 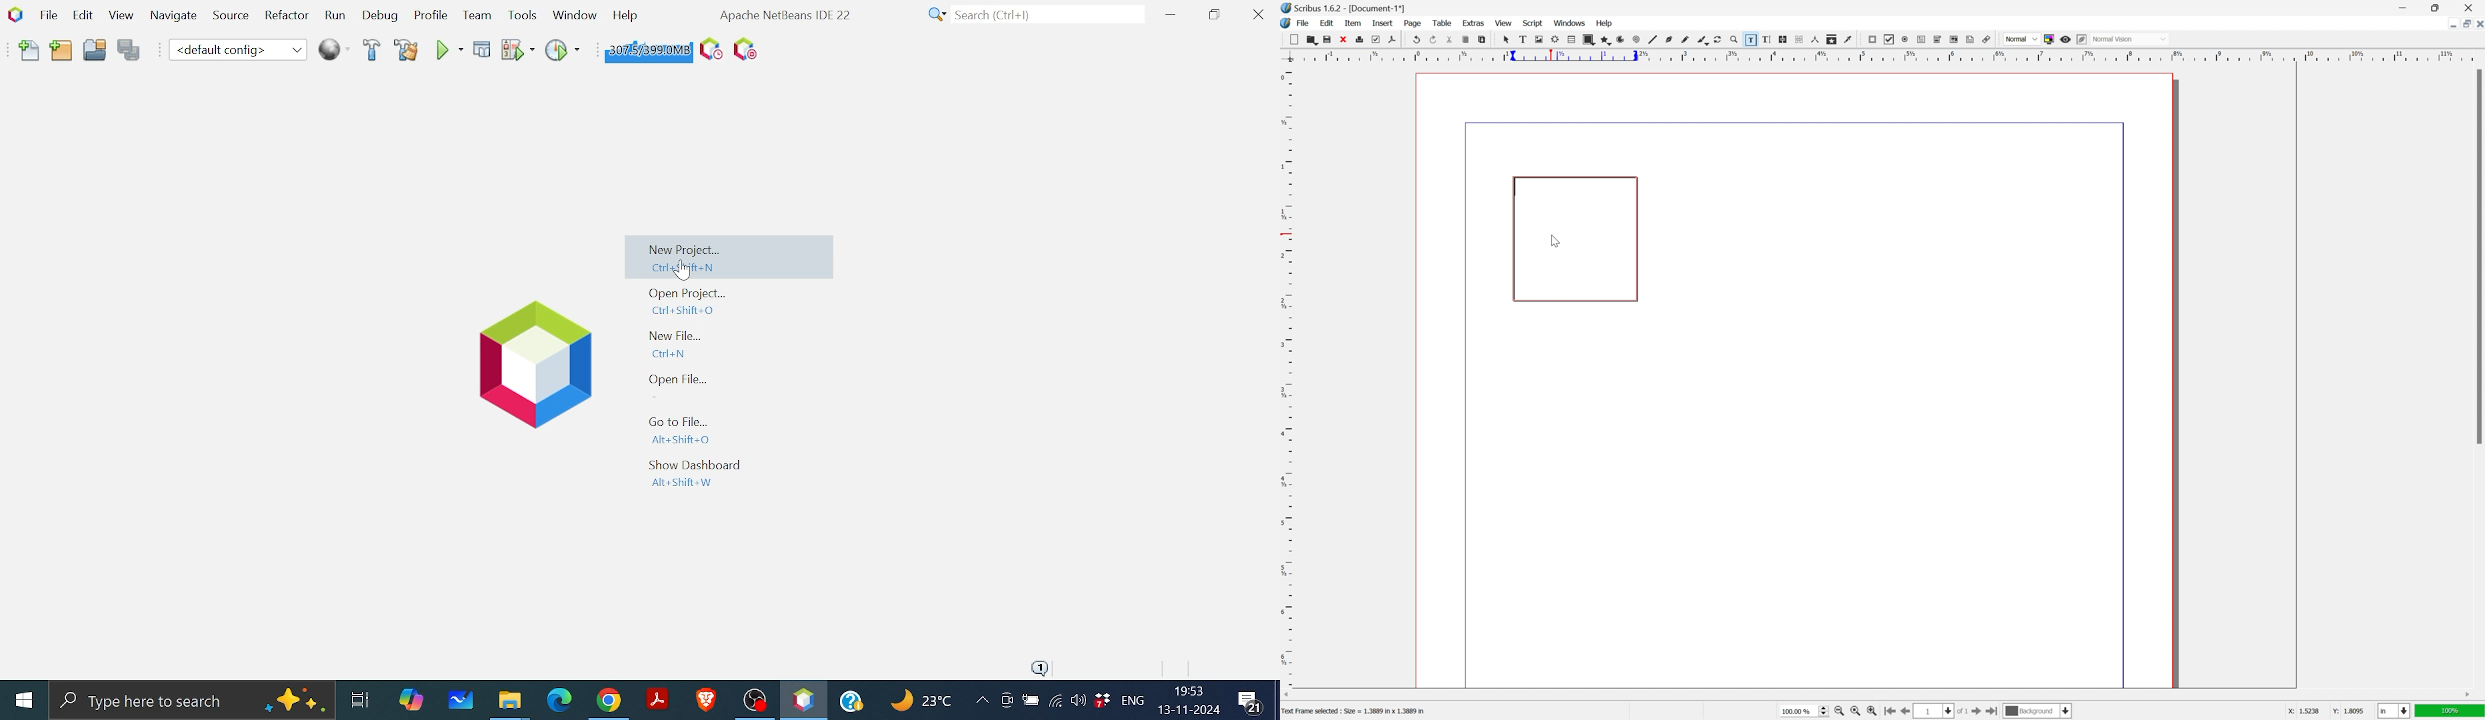 What do you see at coordinates (1653, 40) in the screenshot?
I see `line` at bounding box center [1653, 40].